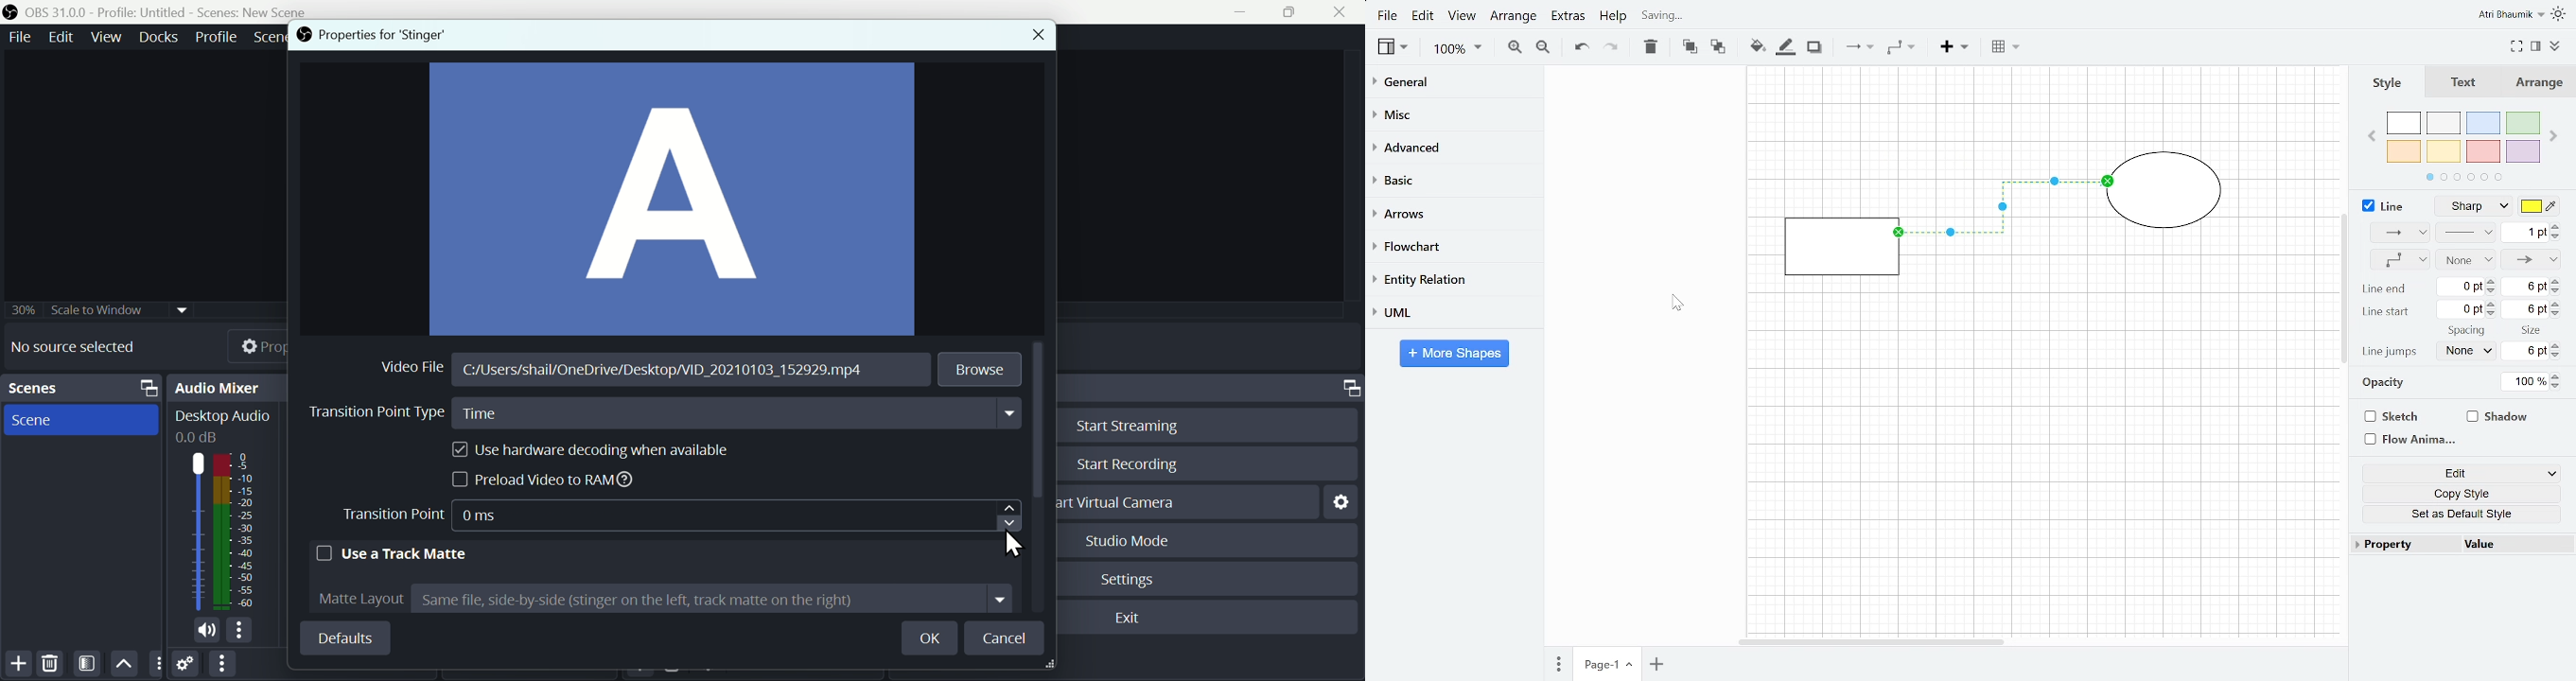 The width and height of the screenshot is (2576, 700). I want to click on Time, so click(740, 416).